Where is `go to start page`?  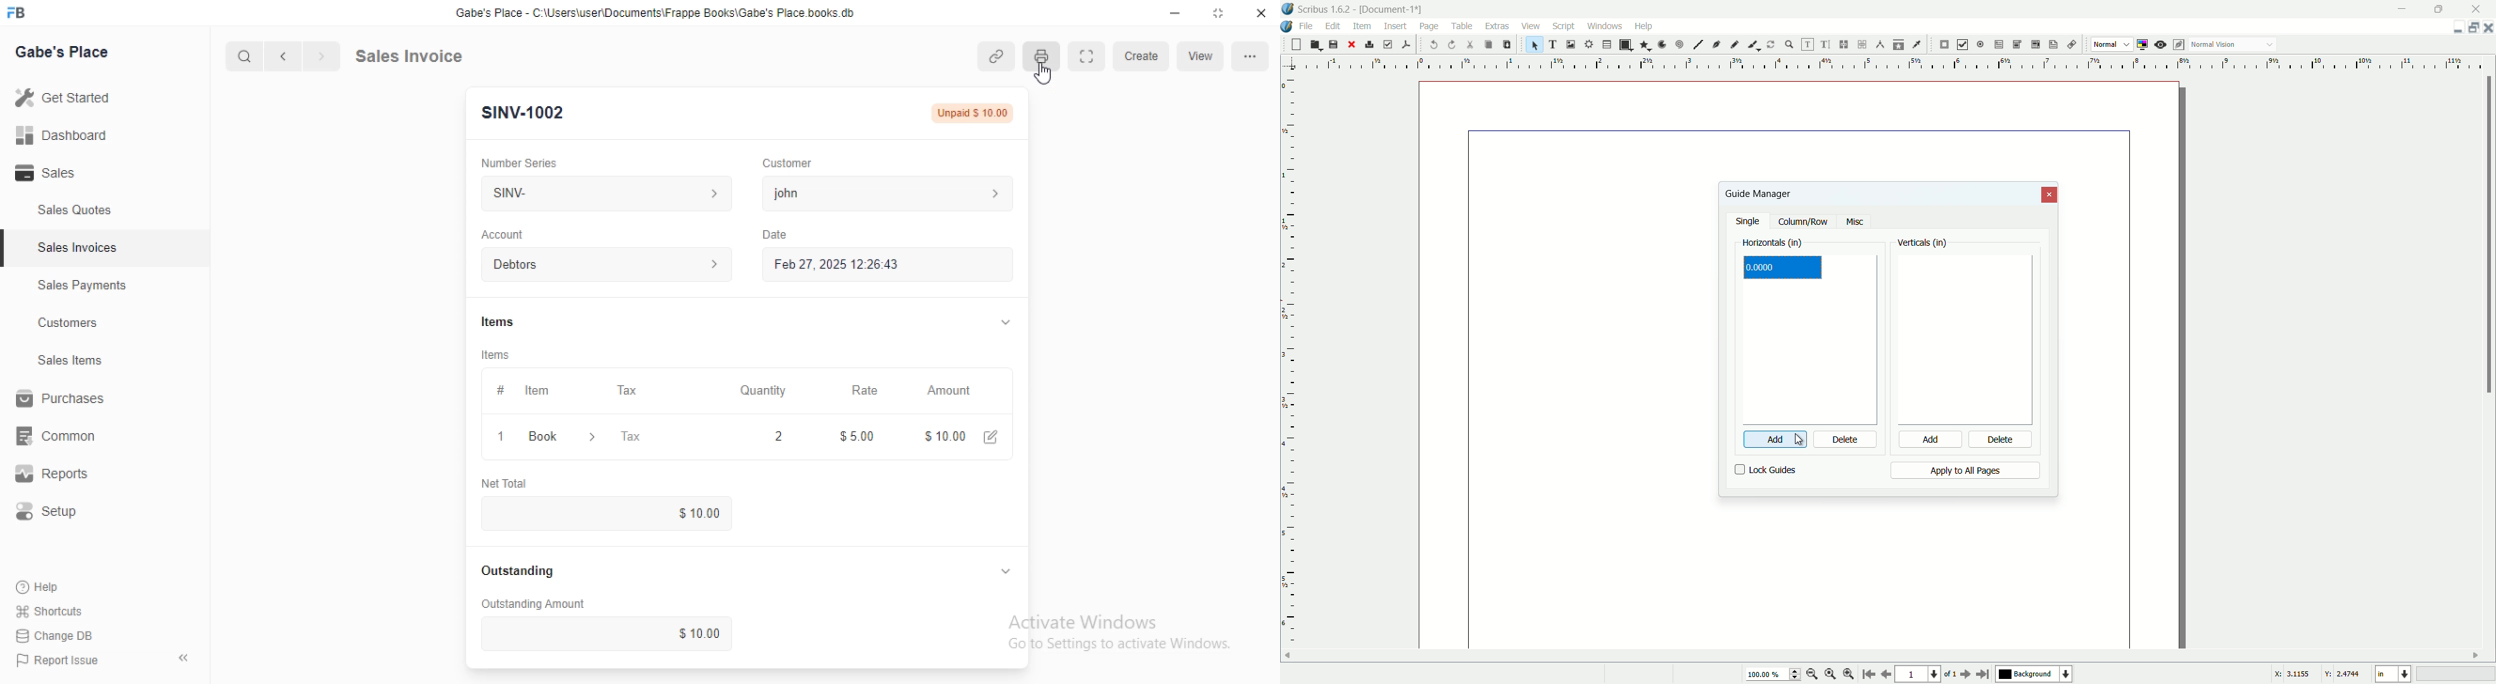 go to start page is located at coordinates (1867, 675).